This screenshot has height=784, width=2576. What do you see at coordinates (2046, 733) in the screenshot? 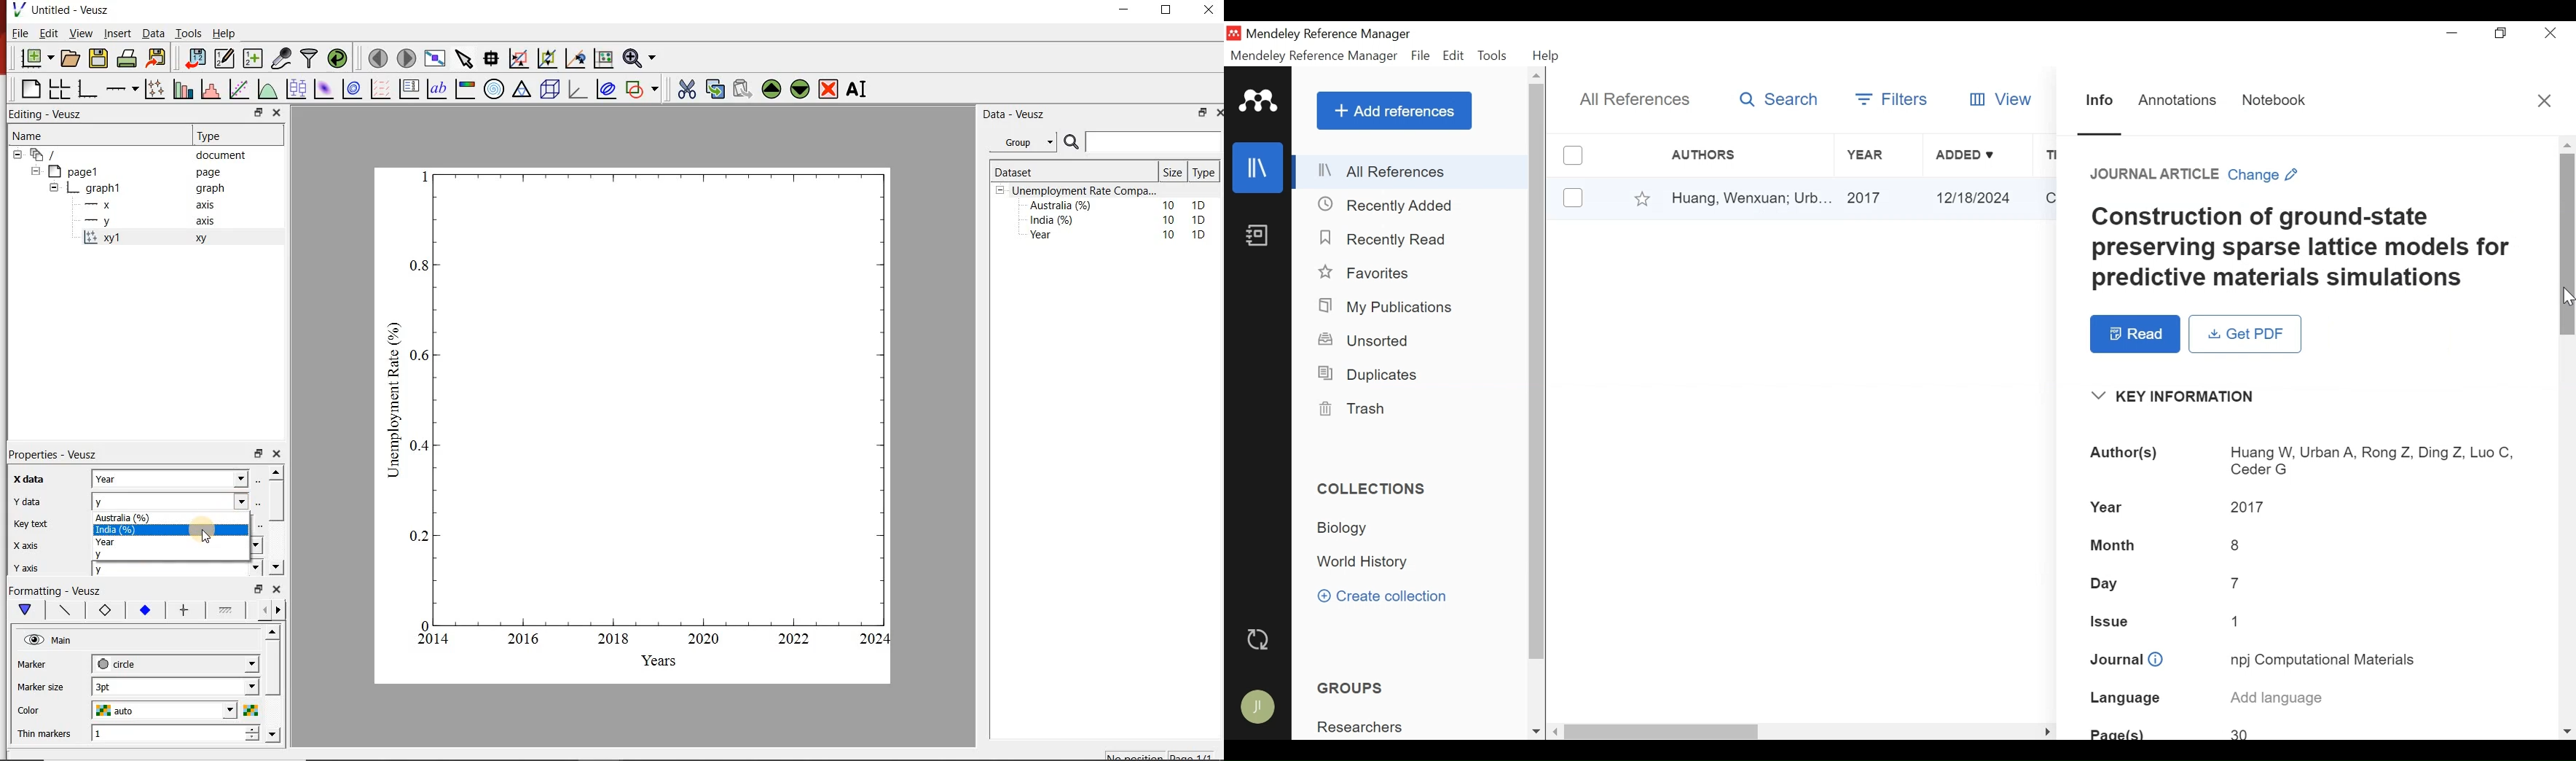
I see `Scroll Rigt` at bounding box center [2046, 733].